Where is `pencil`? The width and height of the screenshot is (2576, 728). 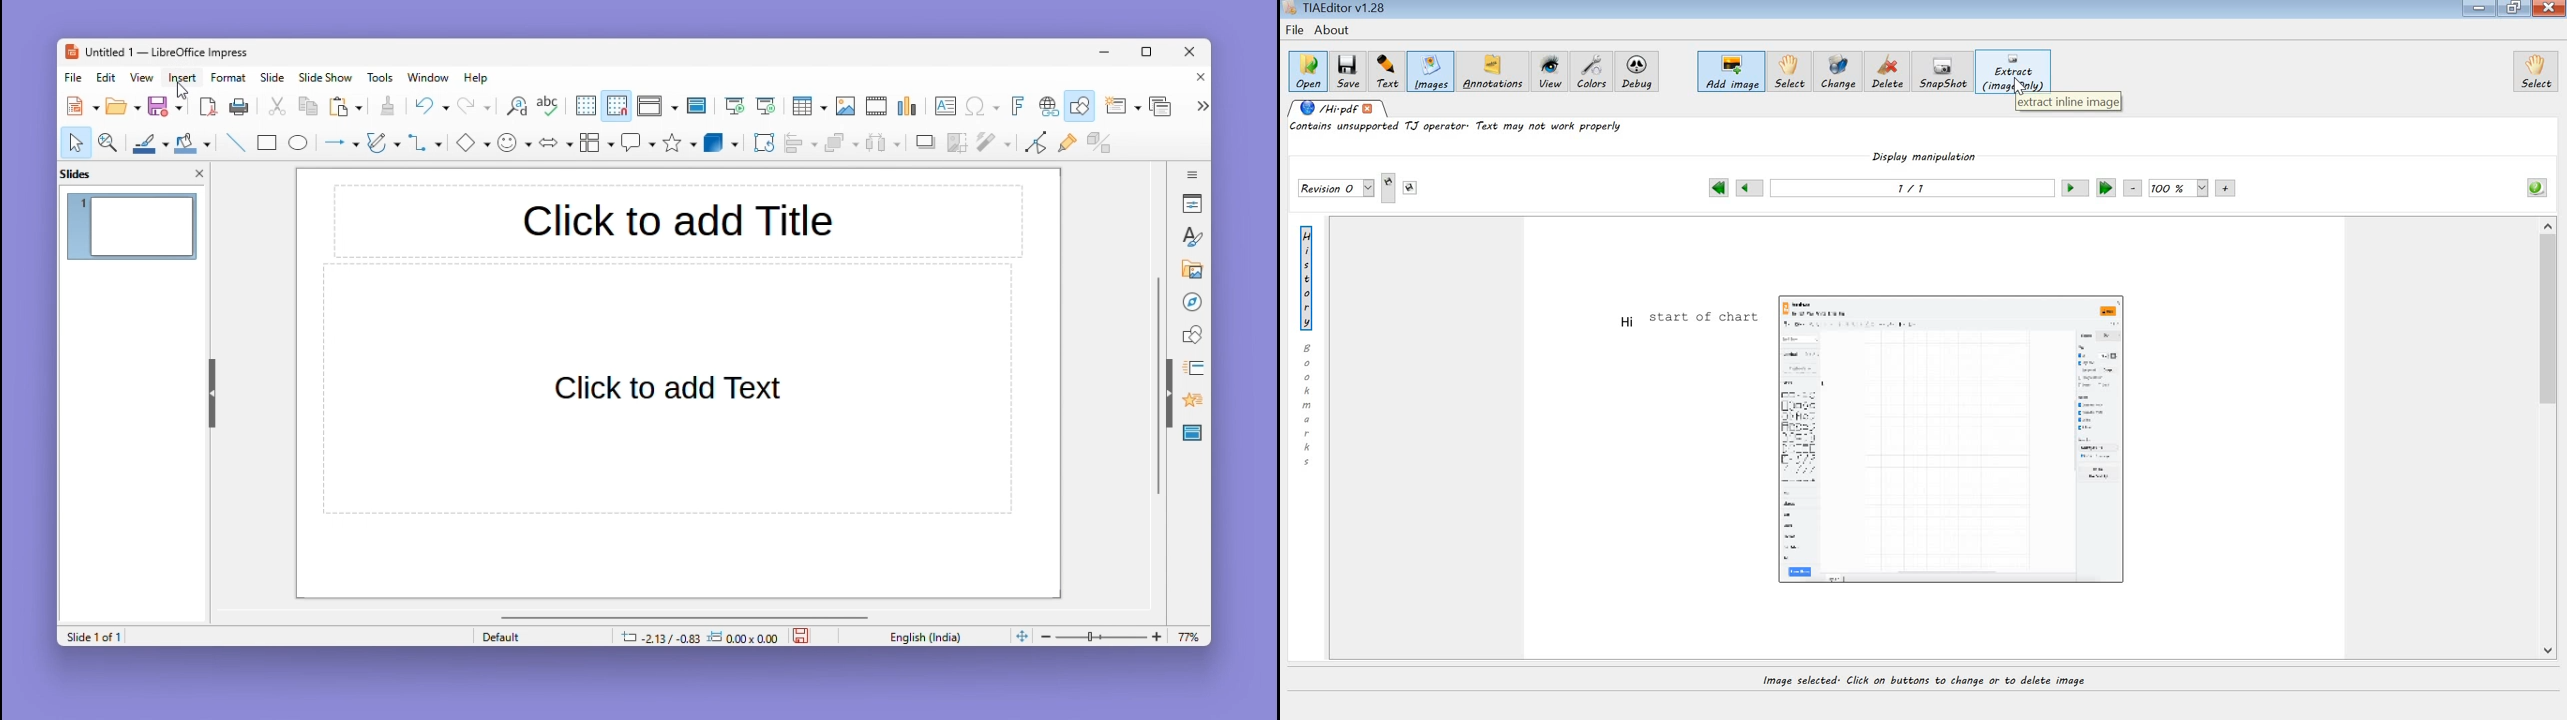 pencil is located at coordinates (383, 145).